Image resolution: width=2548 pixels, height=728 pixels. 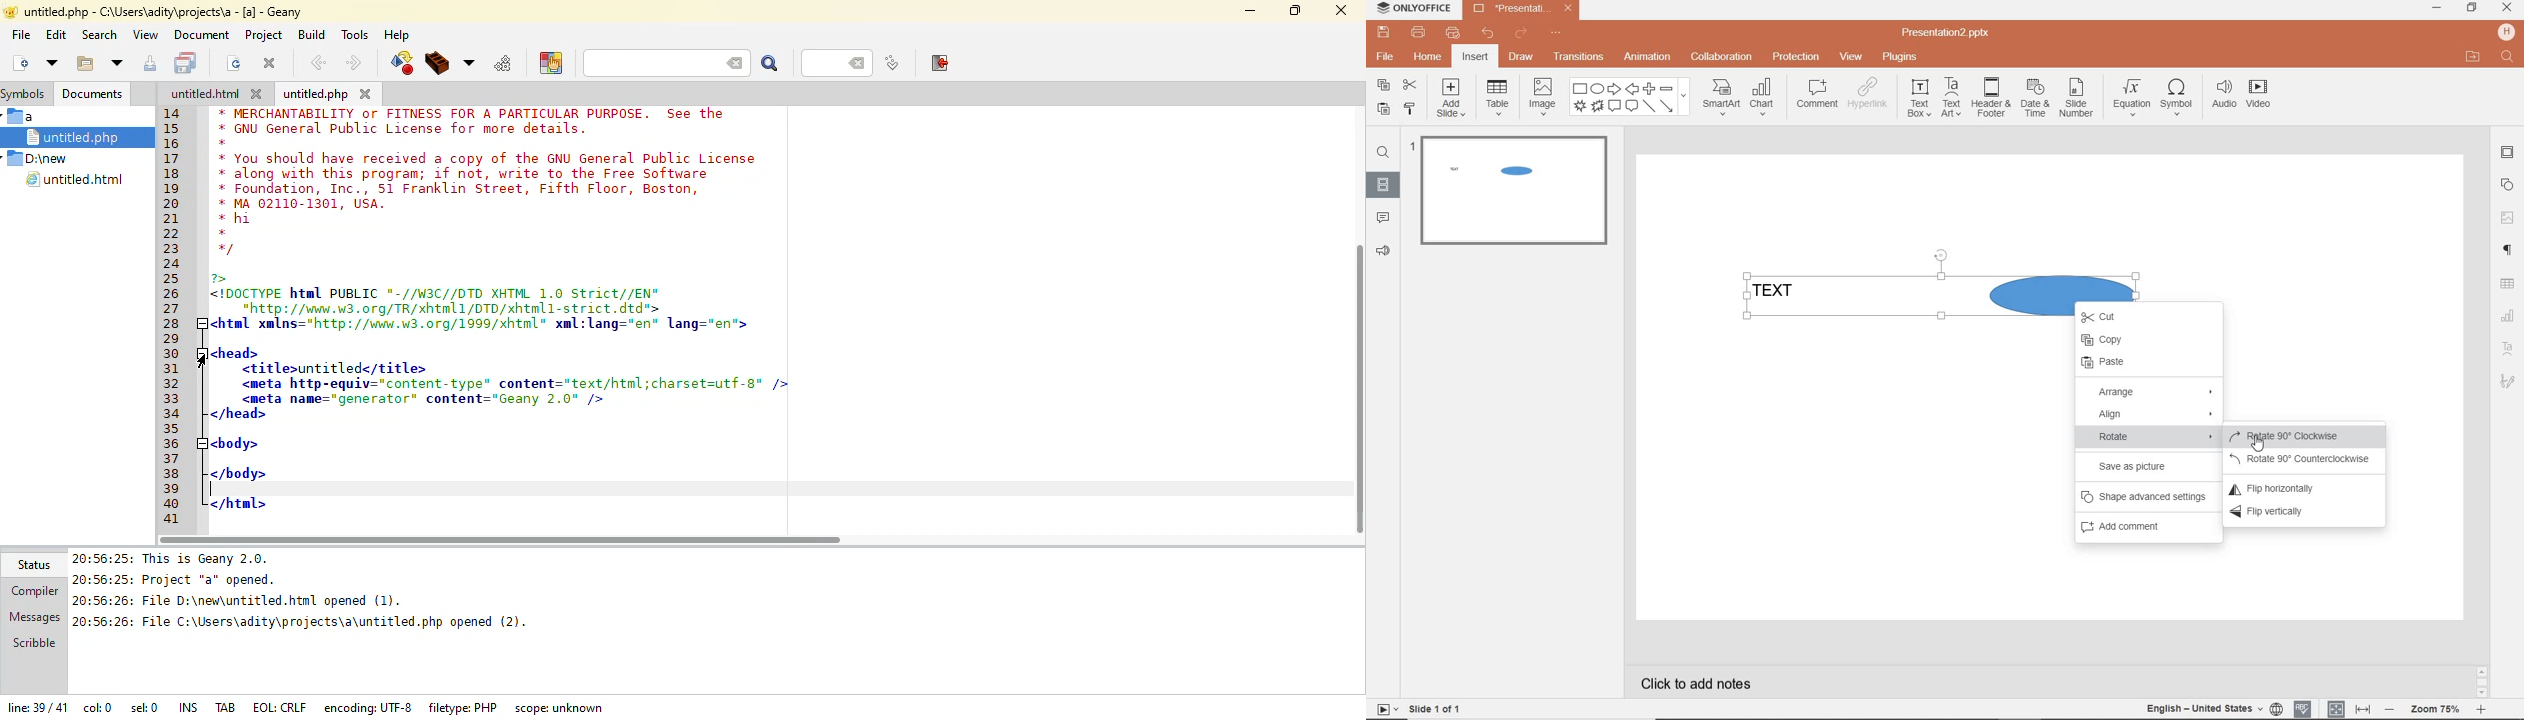 What do you see at coordinates (1540, 96) in the screenshot?
I see `image` at bounding box center [1540, 96].